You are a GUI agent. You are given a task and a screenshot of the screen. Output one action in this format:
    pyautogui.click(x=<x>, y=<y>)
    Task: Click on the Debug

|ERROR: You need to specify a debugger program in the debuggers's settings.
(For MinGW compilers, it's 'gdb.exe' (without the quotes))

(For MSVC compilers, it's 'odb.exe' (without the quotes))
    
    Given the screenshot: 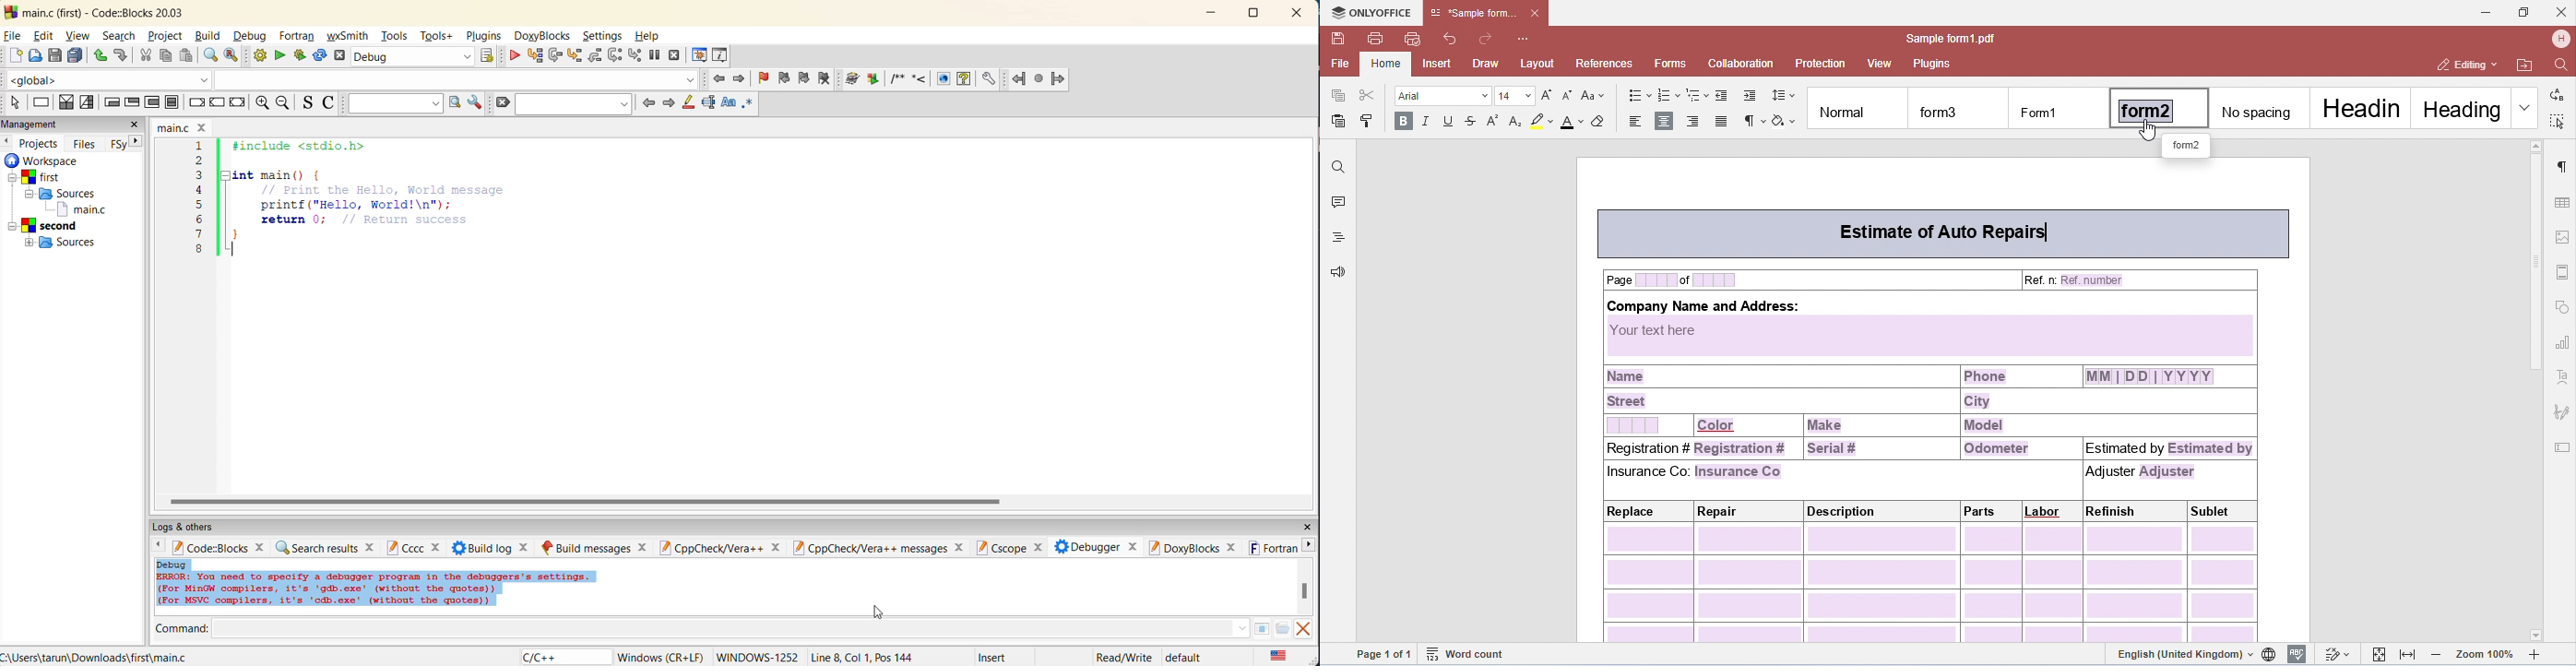 What is the action you would take?
    pyautogui.click(x=375, y=584)
    